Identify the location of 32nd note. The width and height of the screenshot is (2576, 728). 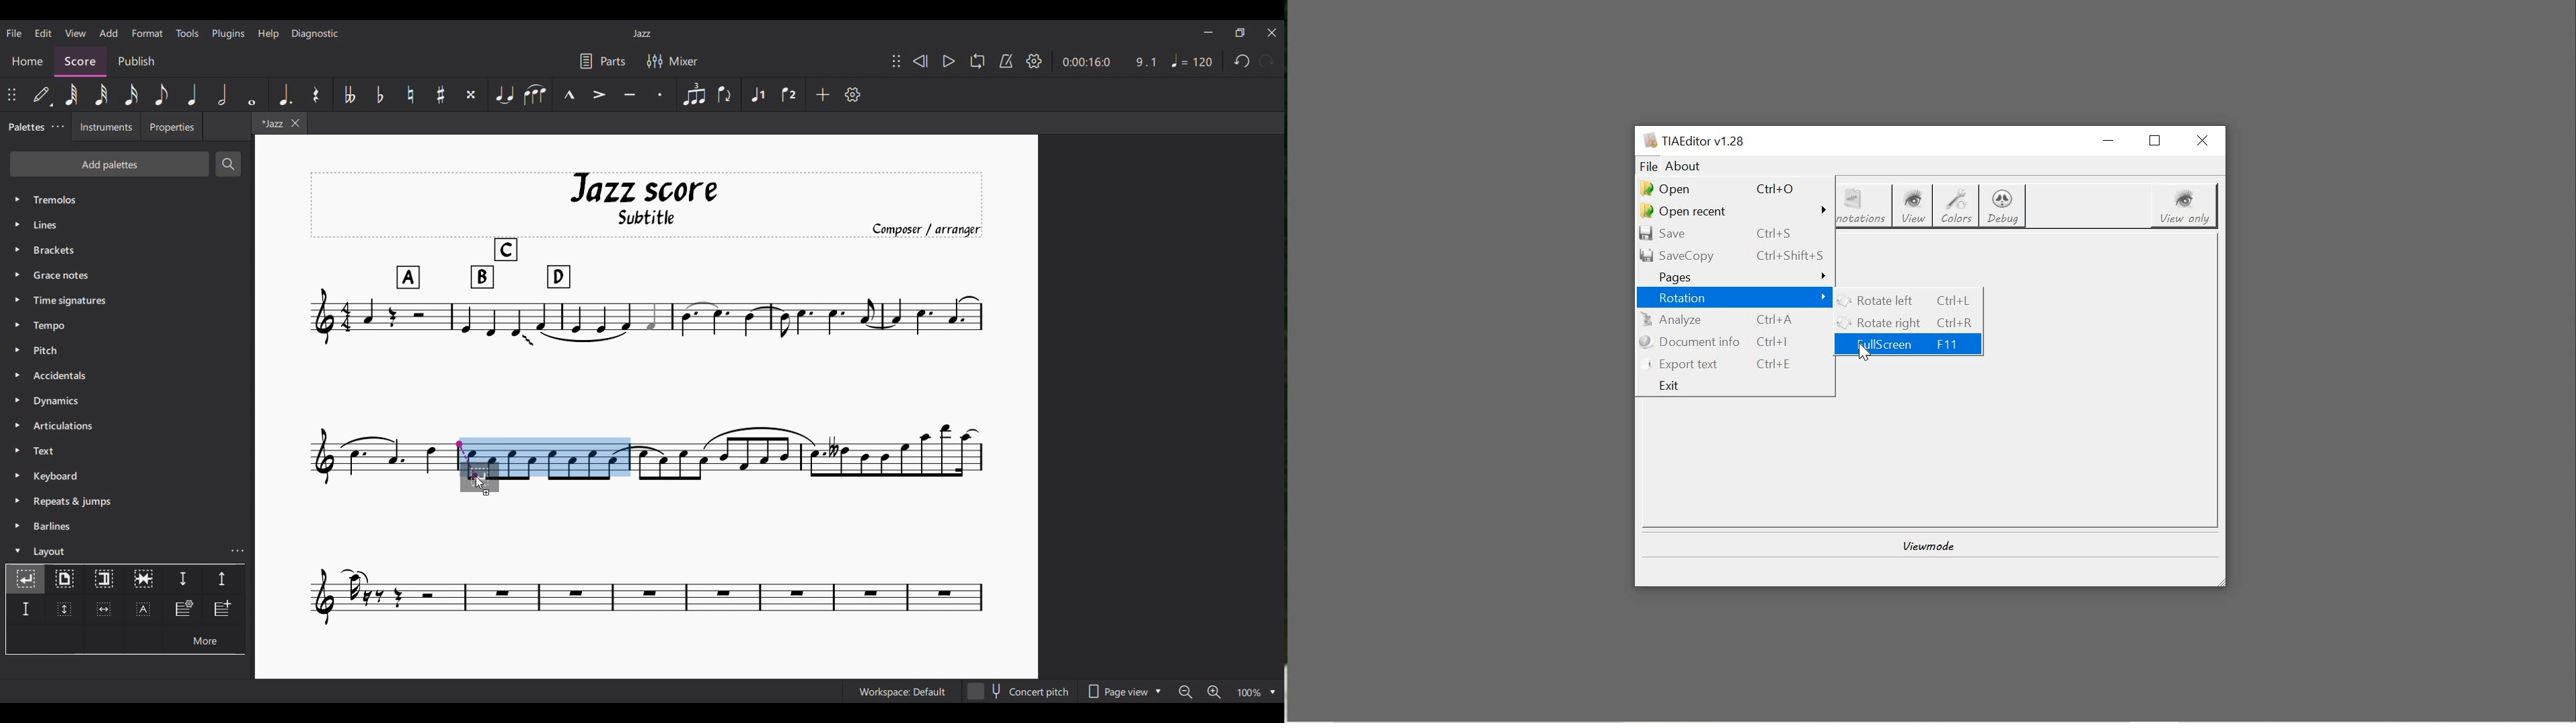
(102, 94).